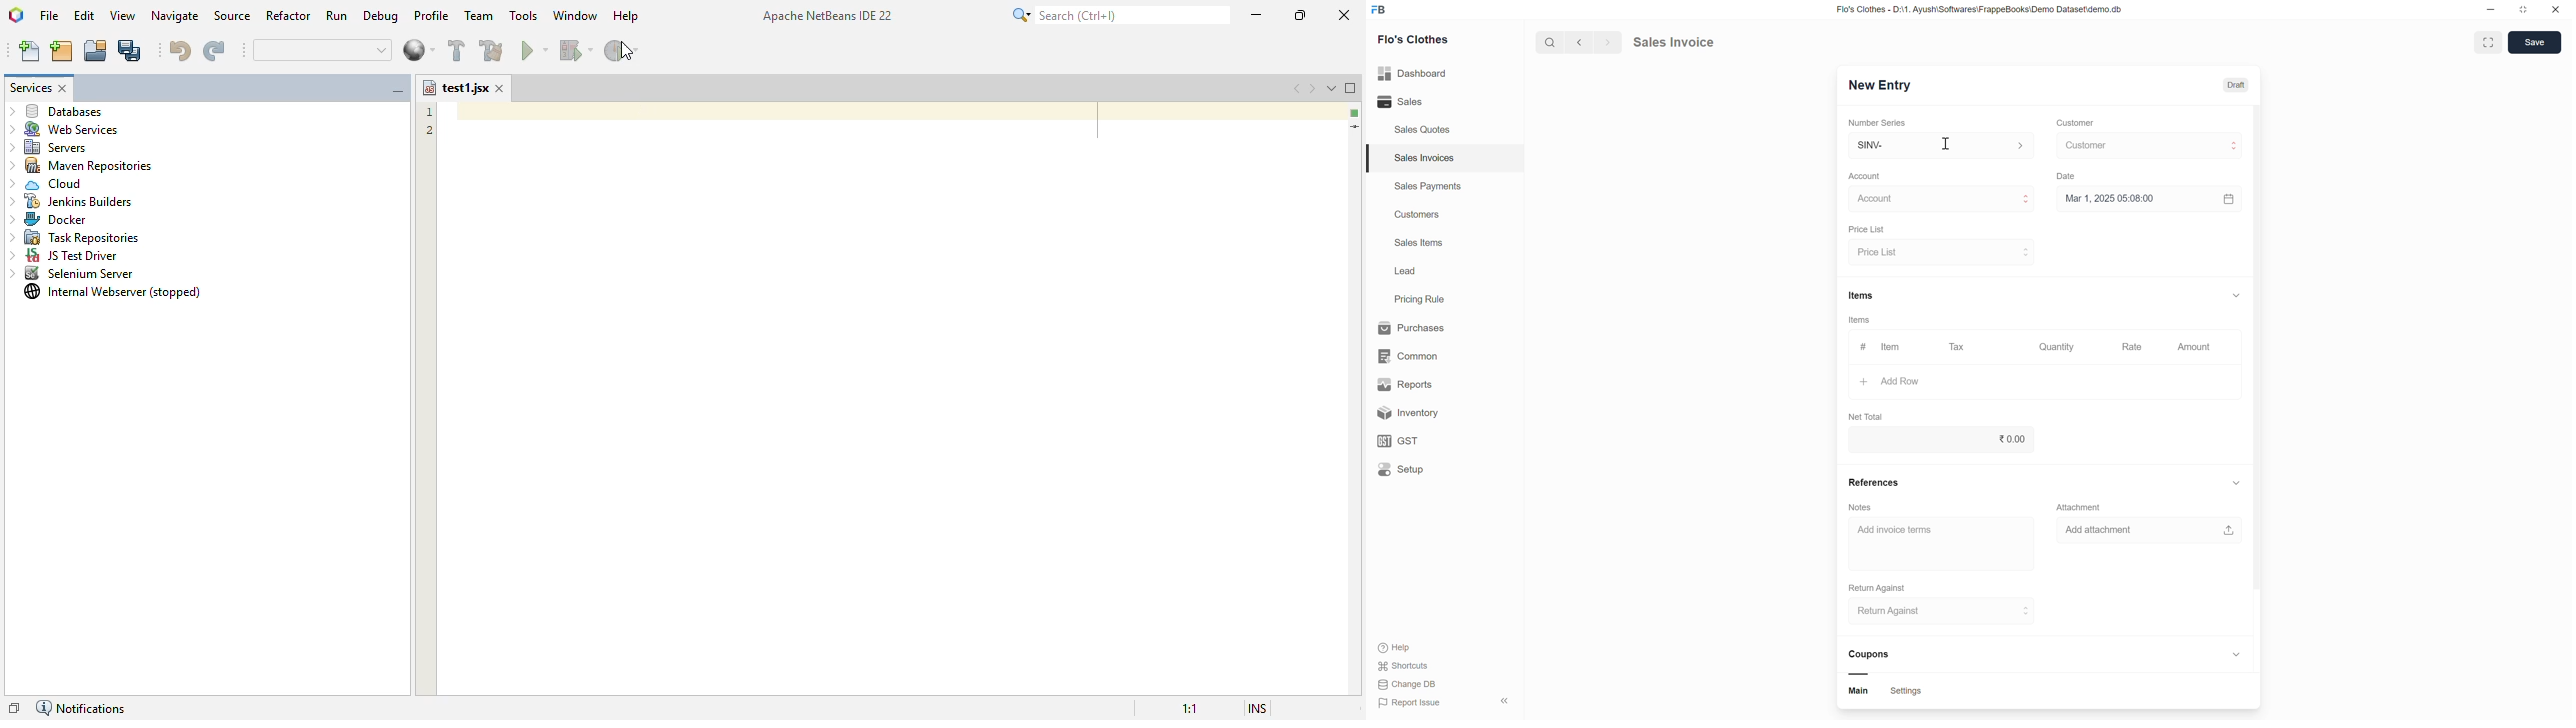 The height and width of the screenshot is (728, 2576). I want to click on Purchases , so click(1427, 327).